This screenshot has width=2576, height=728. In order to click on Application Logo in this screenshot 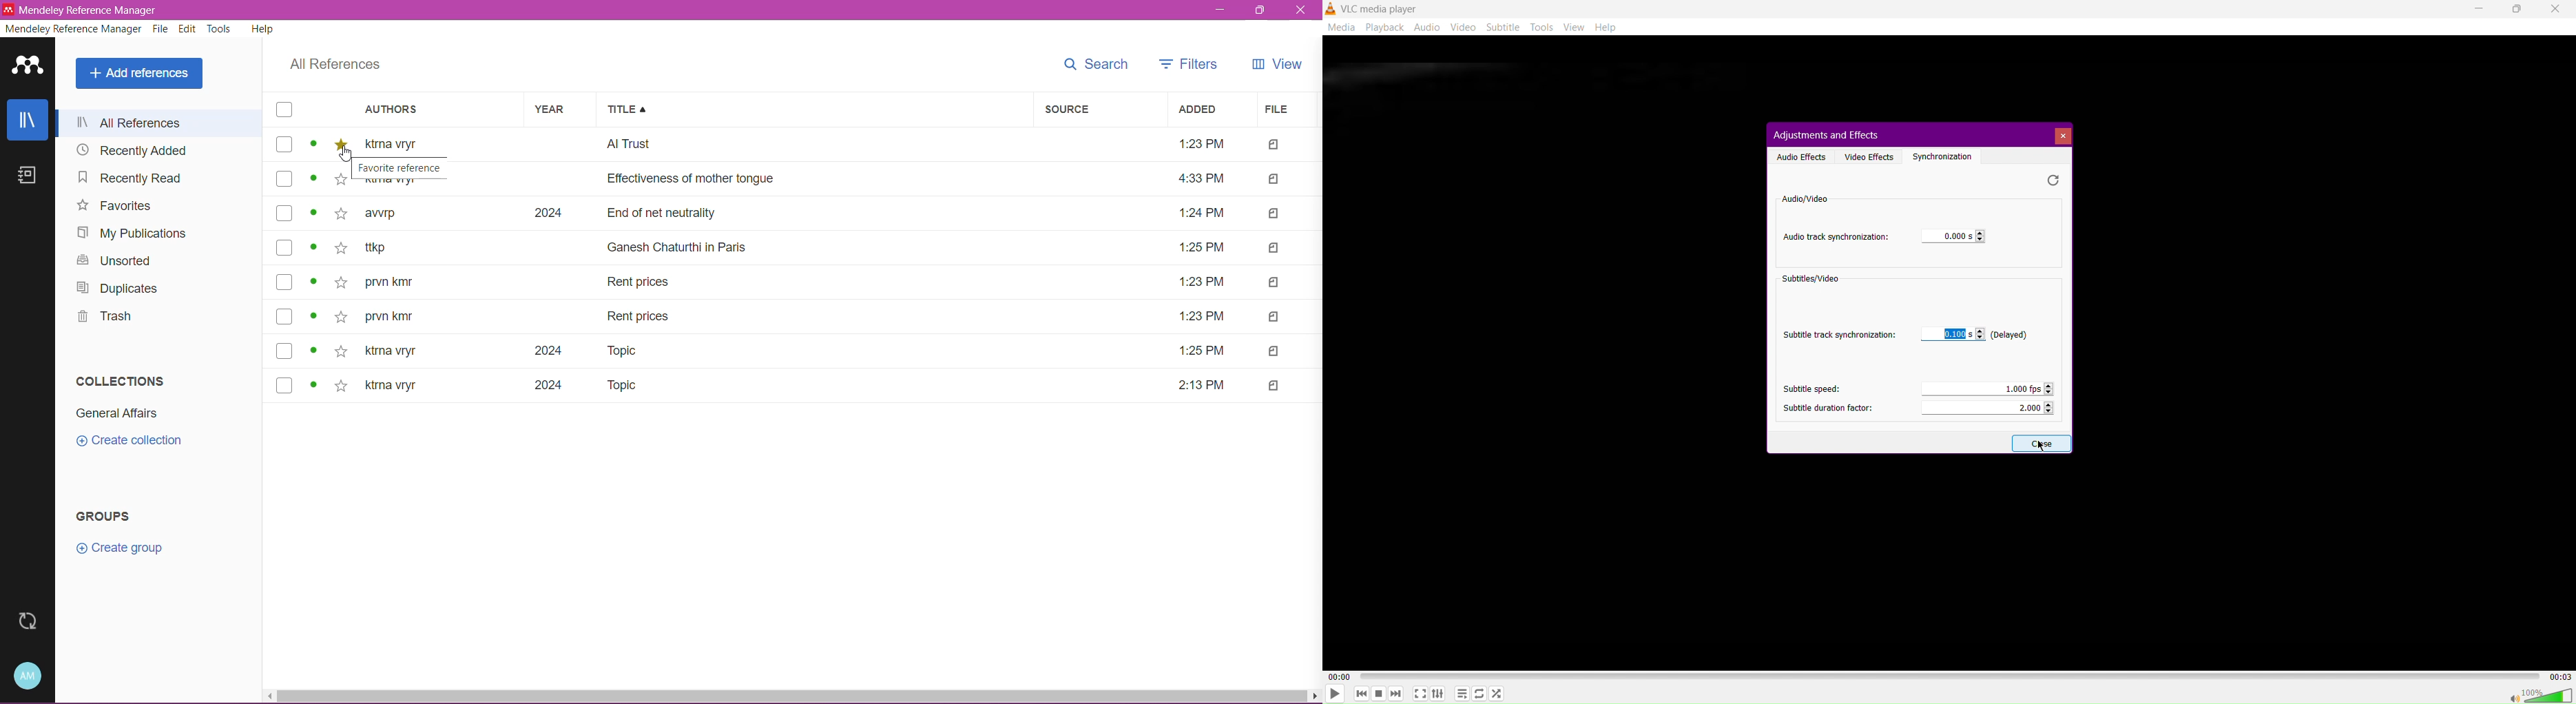, I will do `click(27, 65)`.